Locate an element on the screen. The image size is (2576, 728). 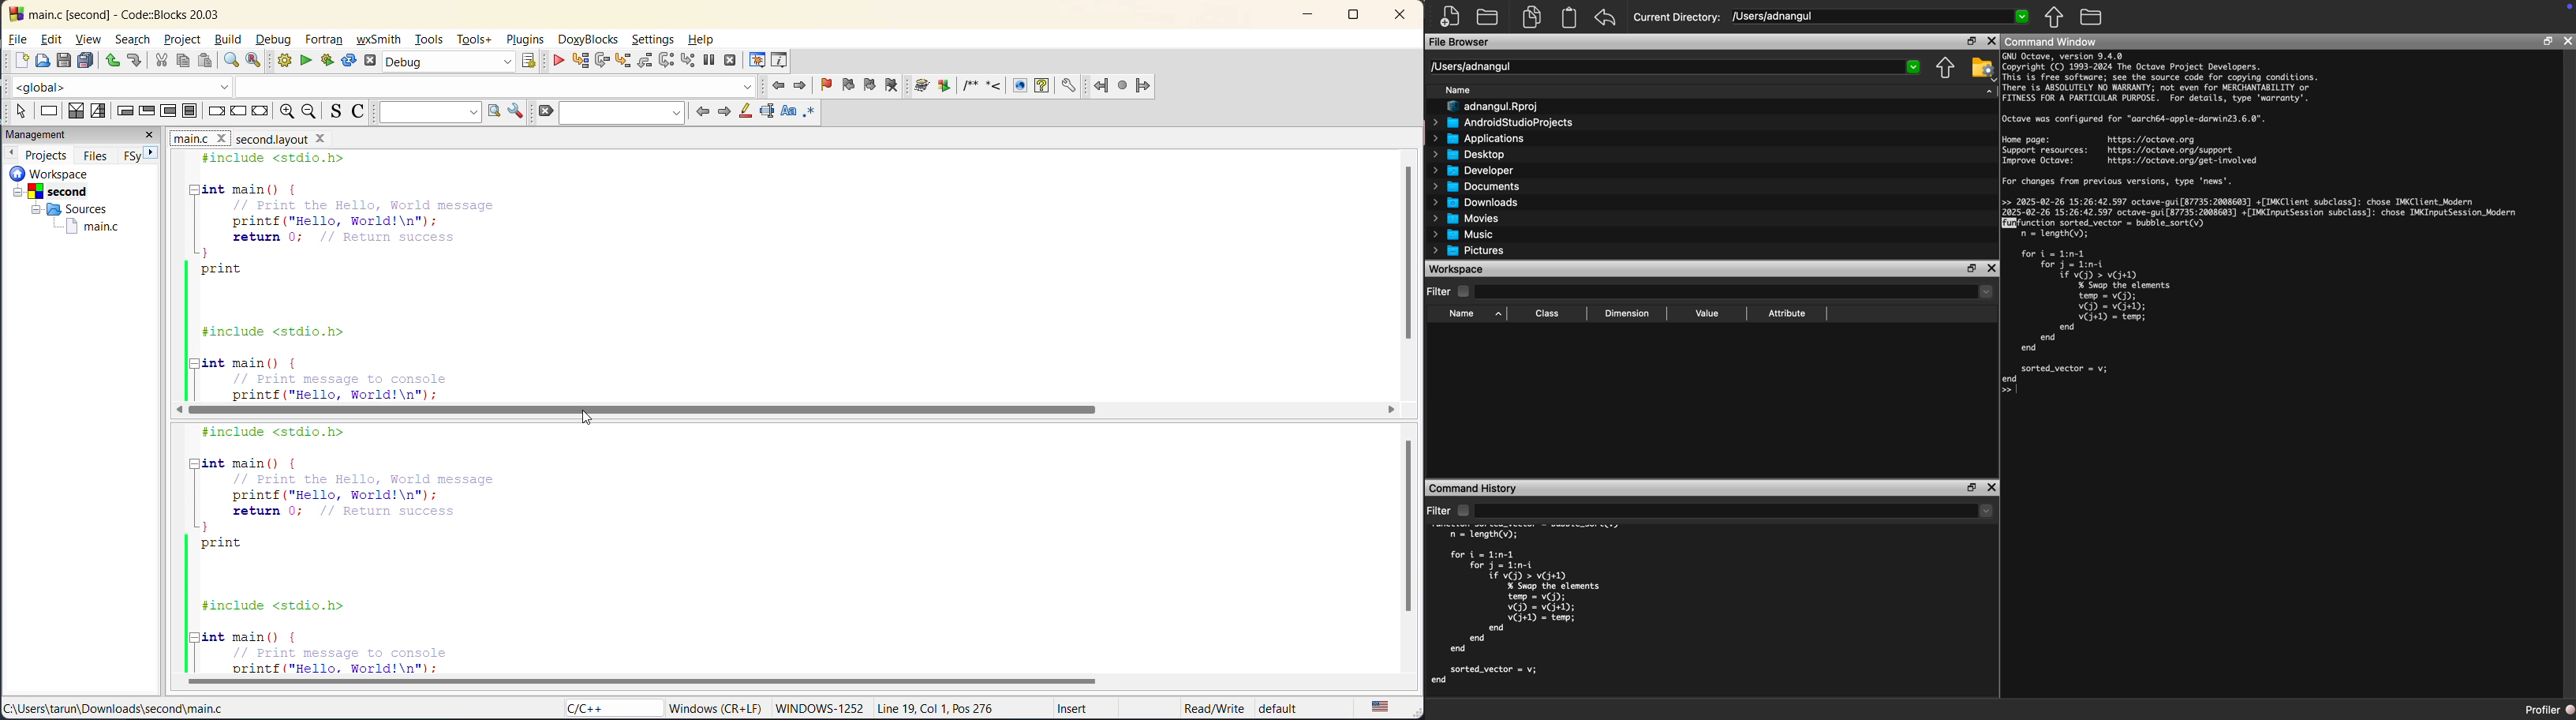
block instruction is located at coordinates (188, 111).